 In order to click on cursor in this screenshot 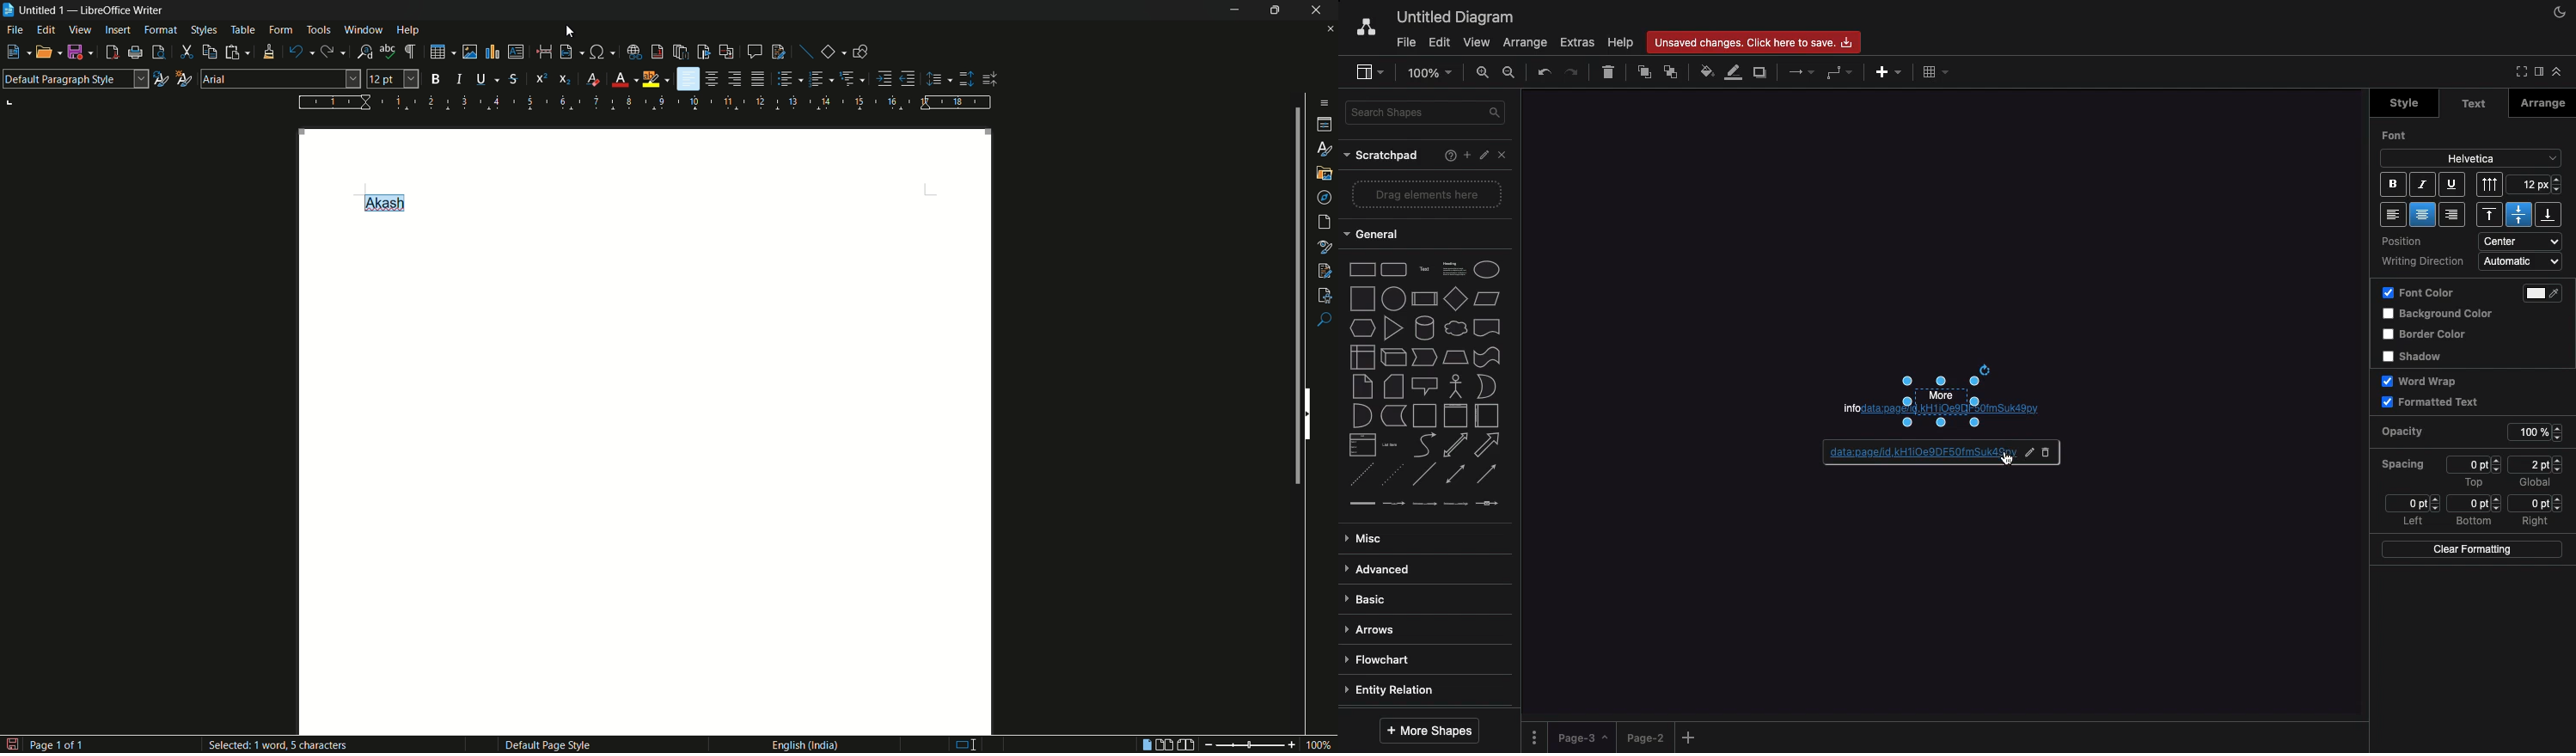, I will do `click(351, 77)`.